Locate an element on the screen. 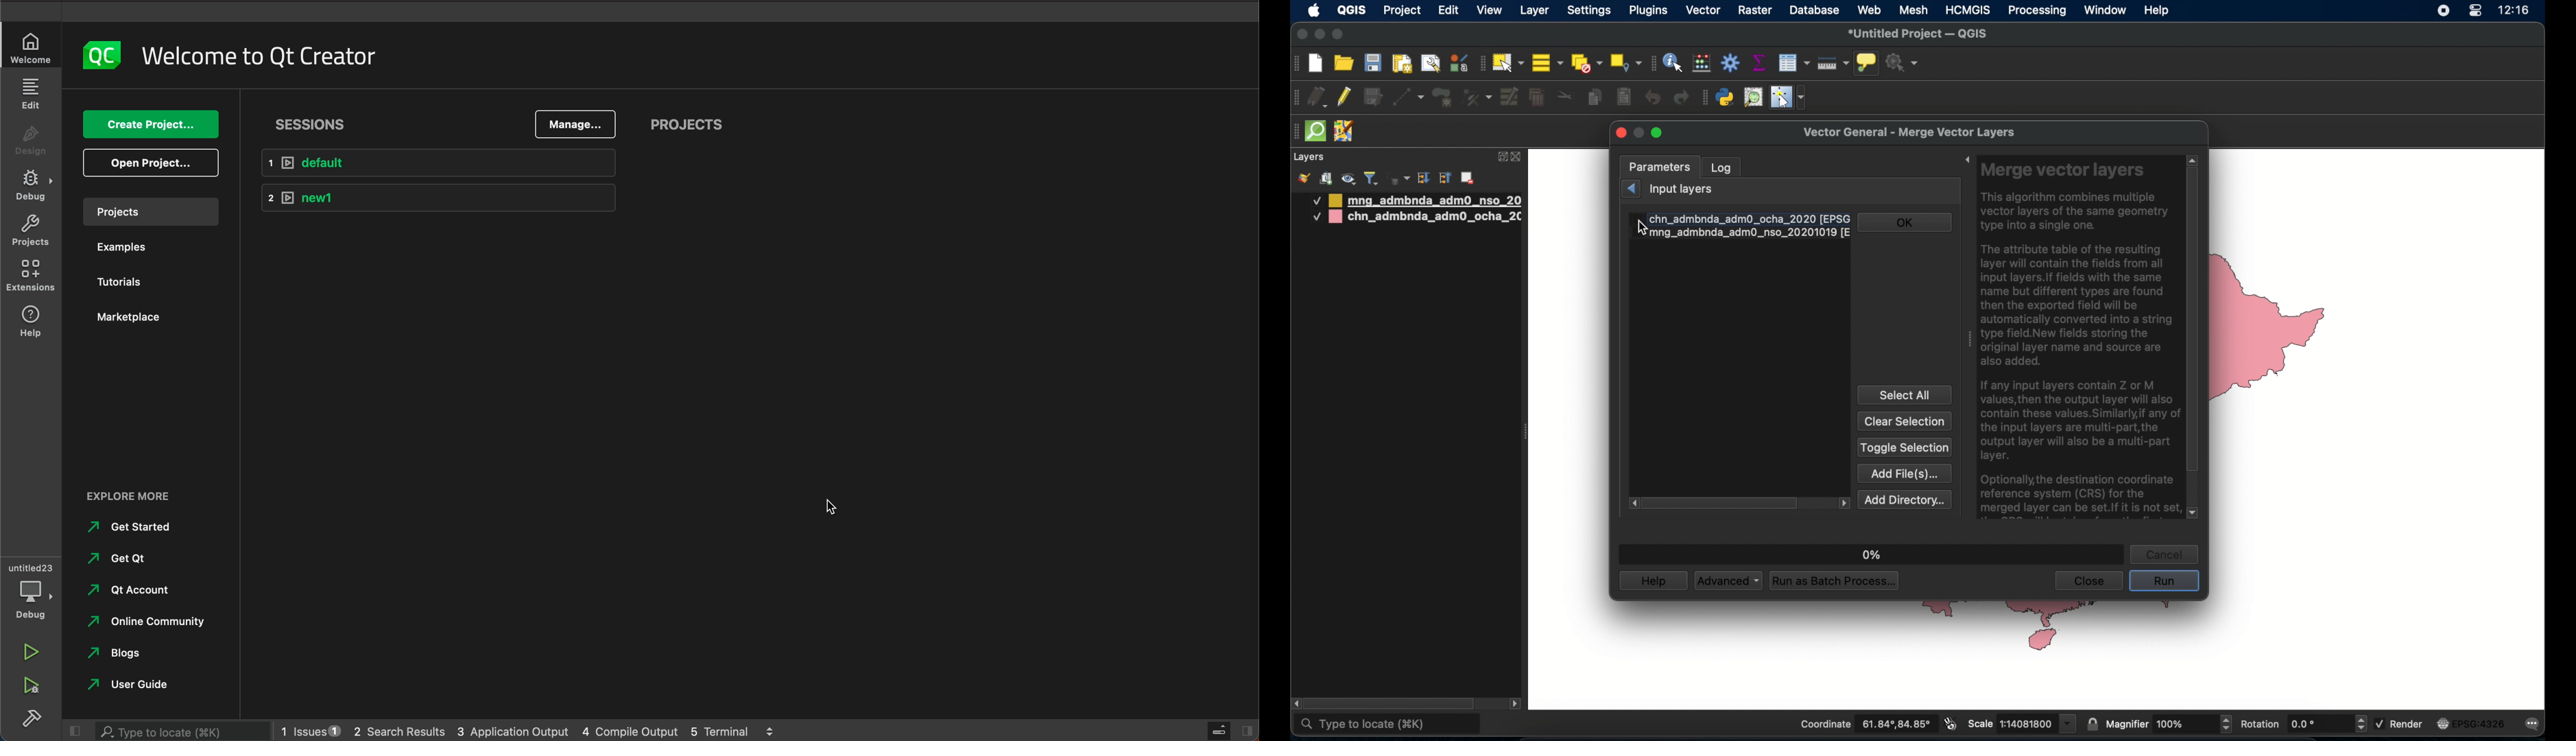  collapse all  is located at coordinates (1446, 180).